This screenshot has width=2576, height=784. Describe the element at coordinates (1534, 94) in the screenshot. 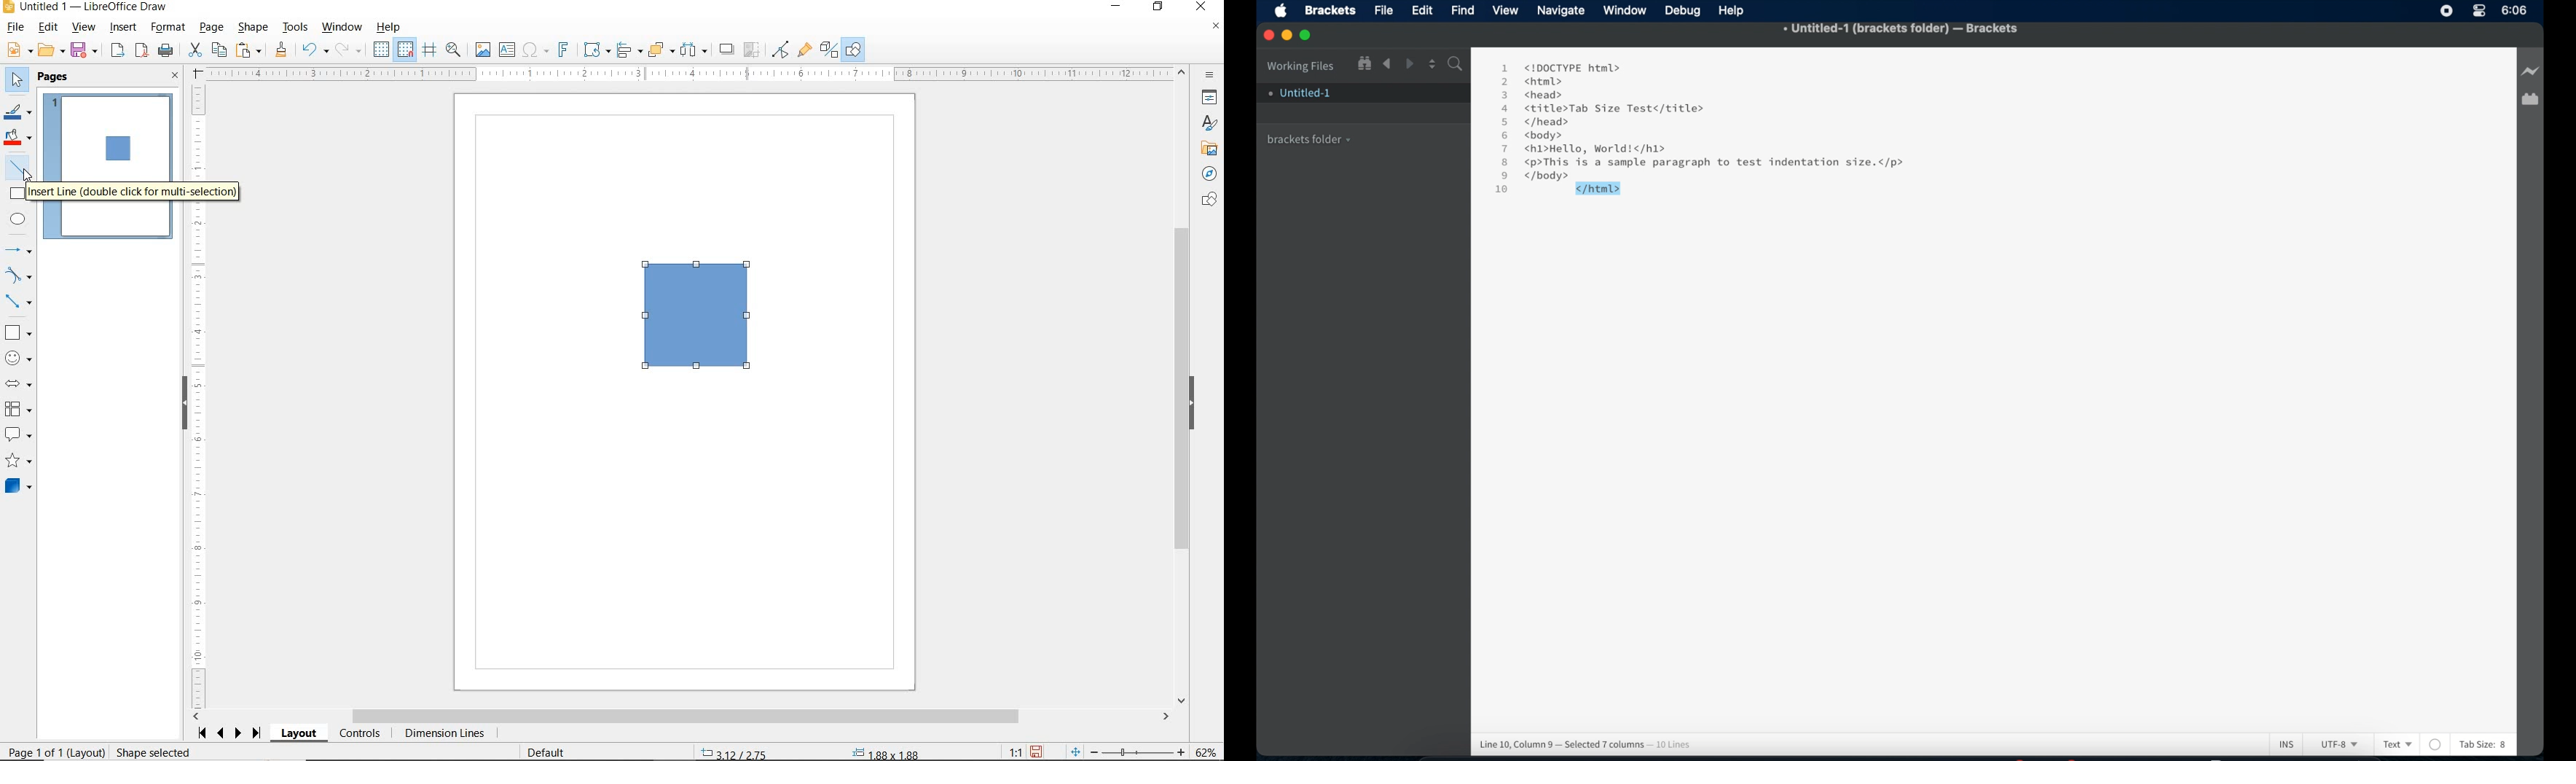

I see `3 <head>` at that location.